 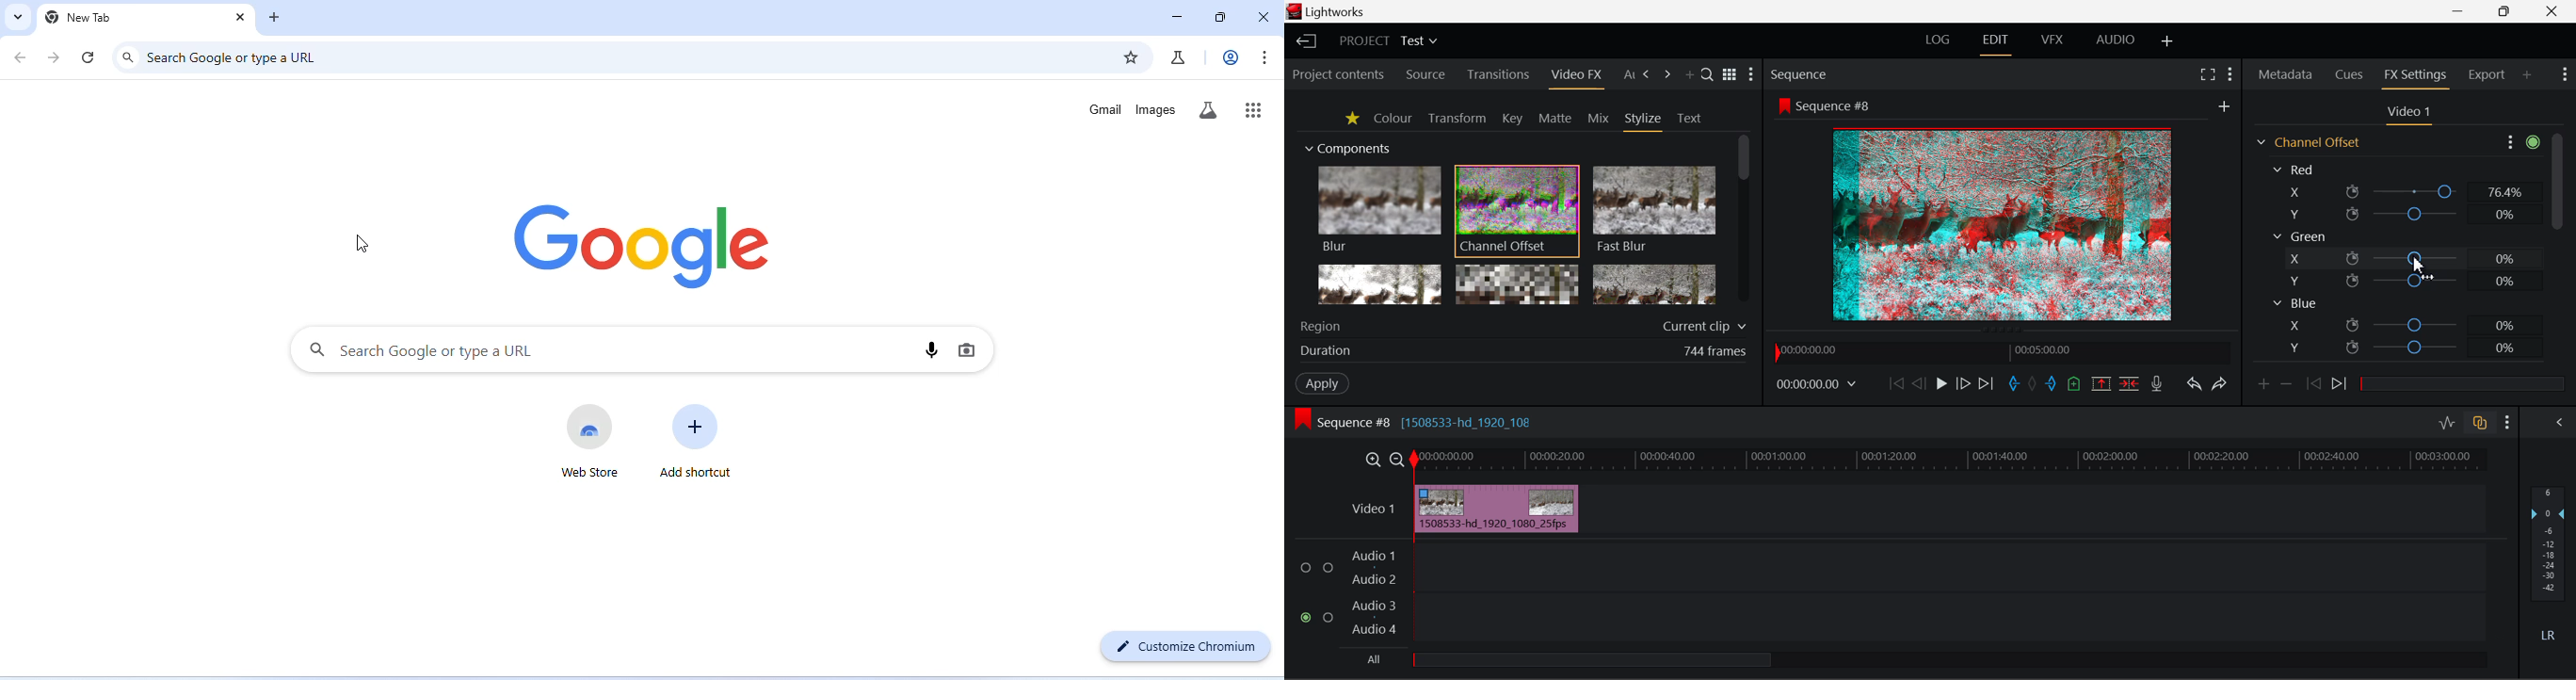 What do you see at coordinates (130, 58) in the screenshot?
I see `search icon` at bounding box center [130, 58].